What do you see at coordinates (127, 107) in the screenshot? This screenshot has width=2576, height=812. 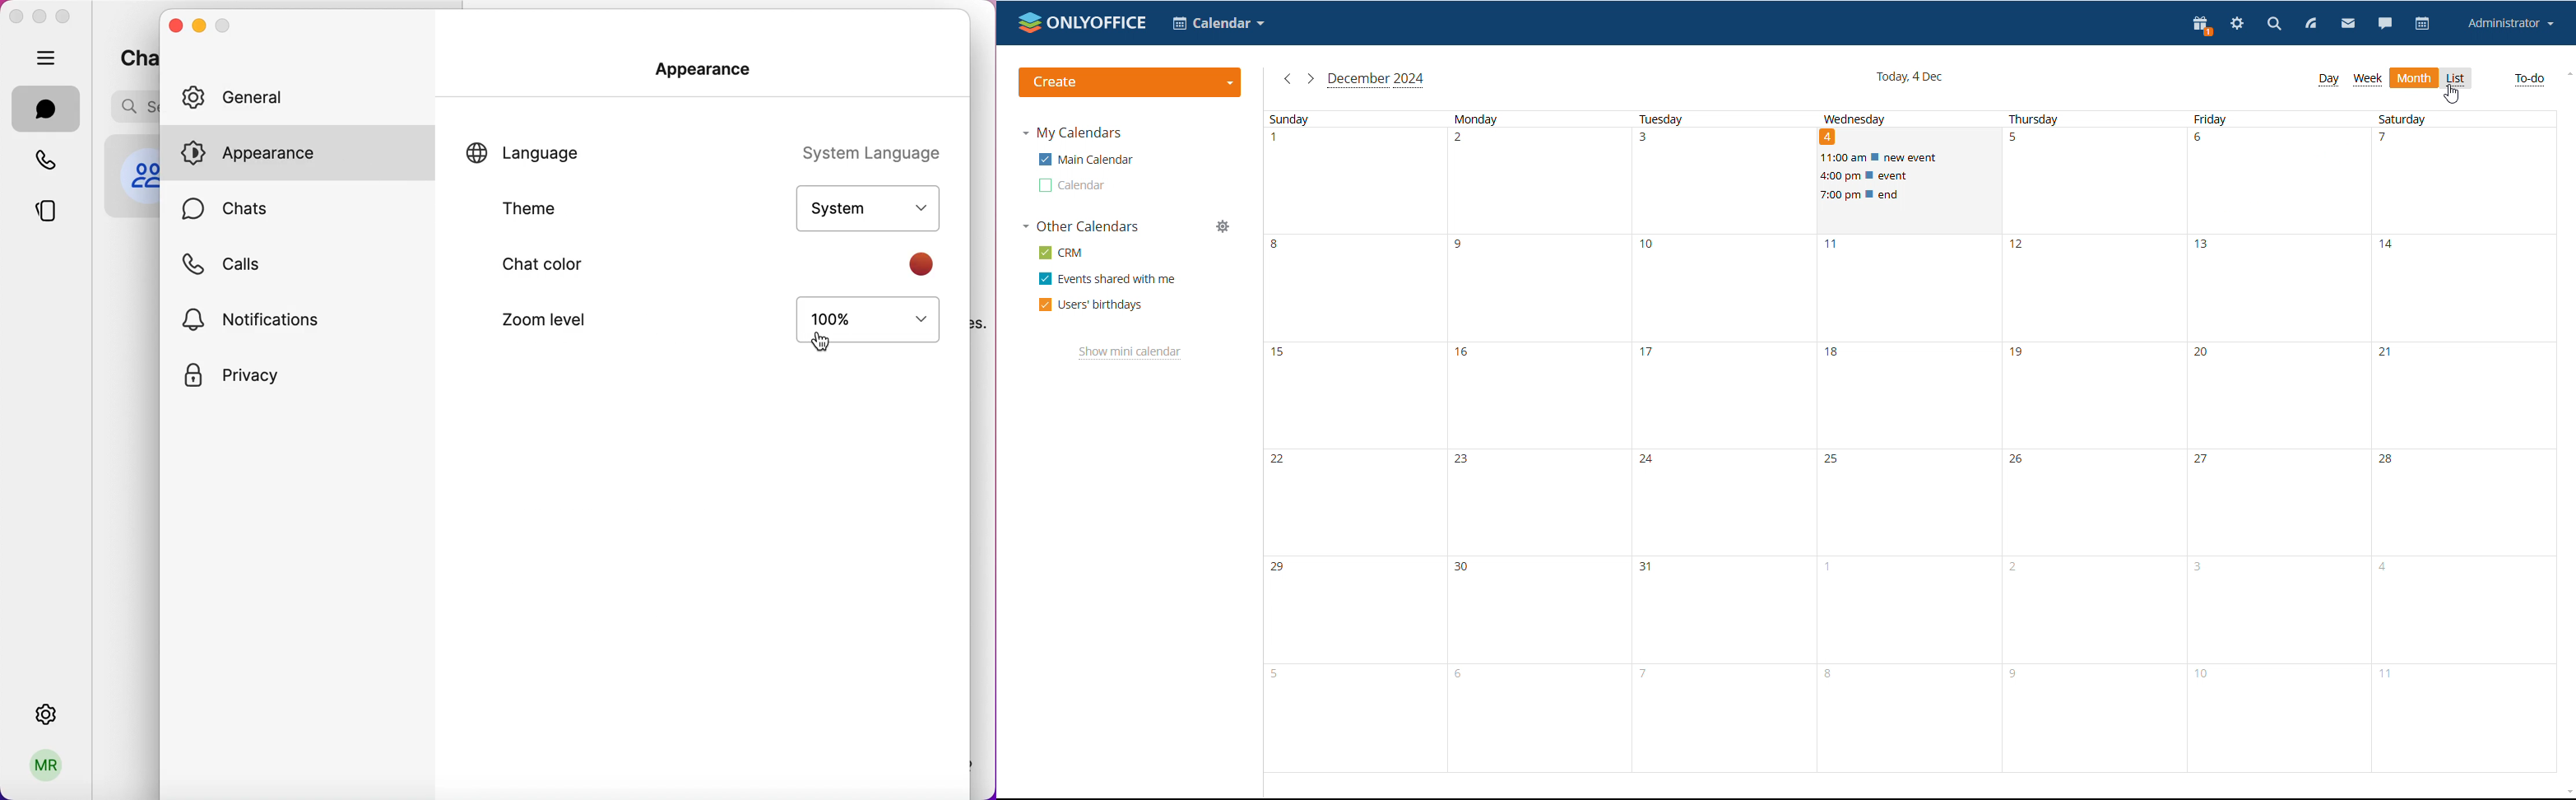 I see `search` at bounding box center [127, 107].